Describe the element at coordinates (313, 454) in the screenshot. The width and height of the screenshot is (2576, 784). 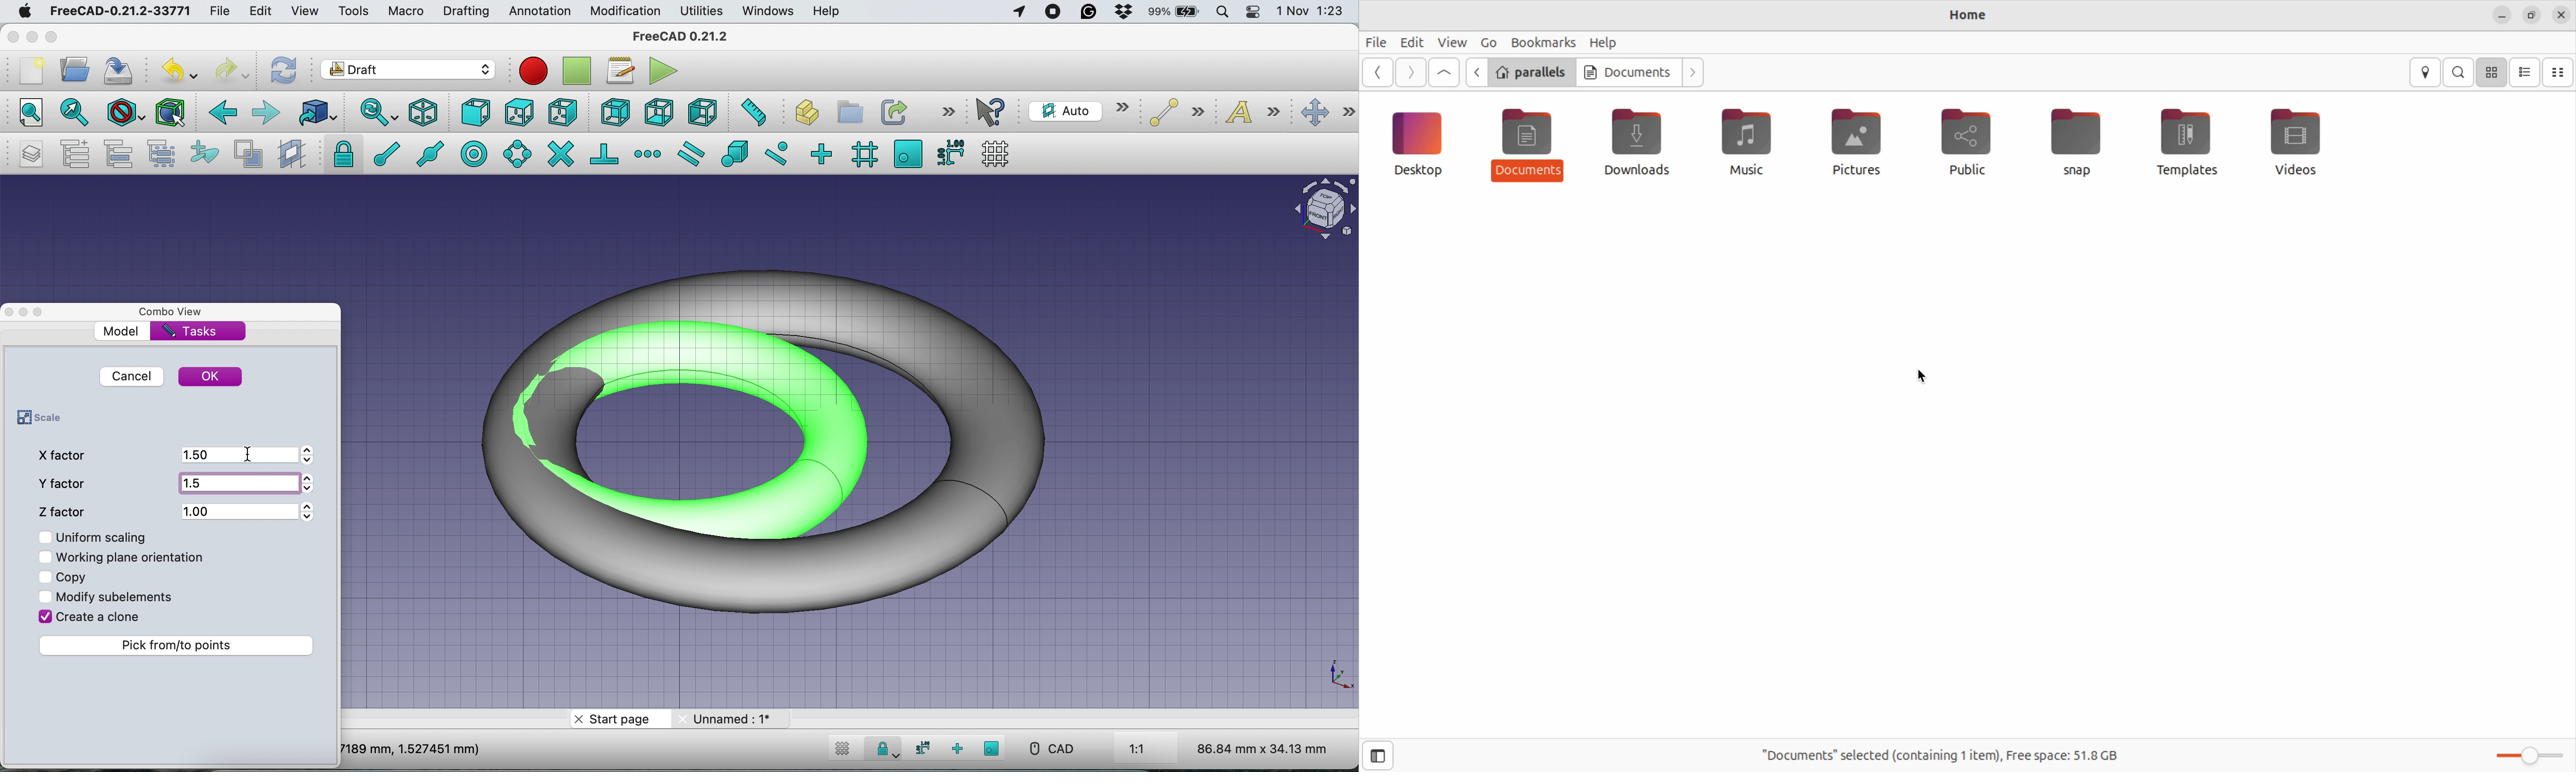
I see `Arrows` at that location.